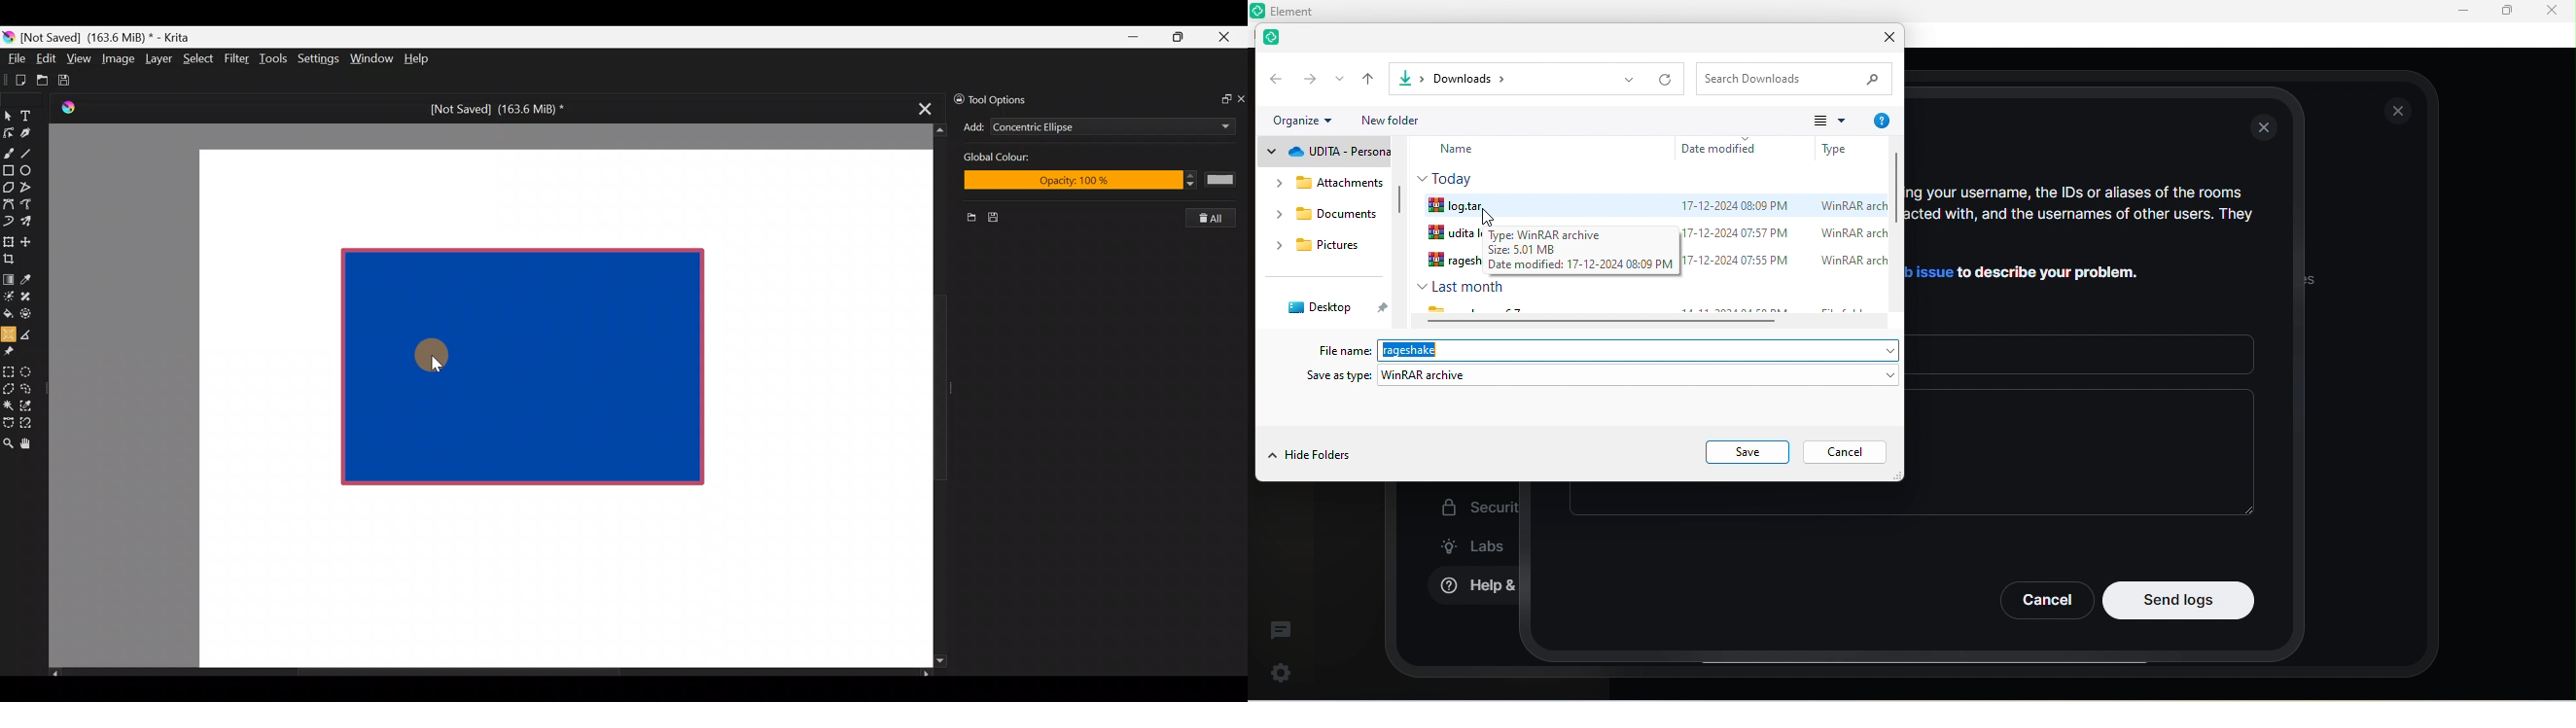  What do you see at coordinates (1581, 264) in the screenshot?
I see `Date modified: 17-12-2024 08:09 PM` at bounding box center [1581, 264].